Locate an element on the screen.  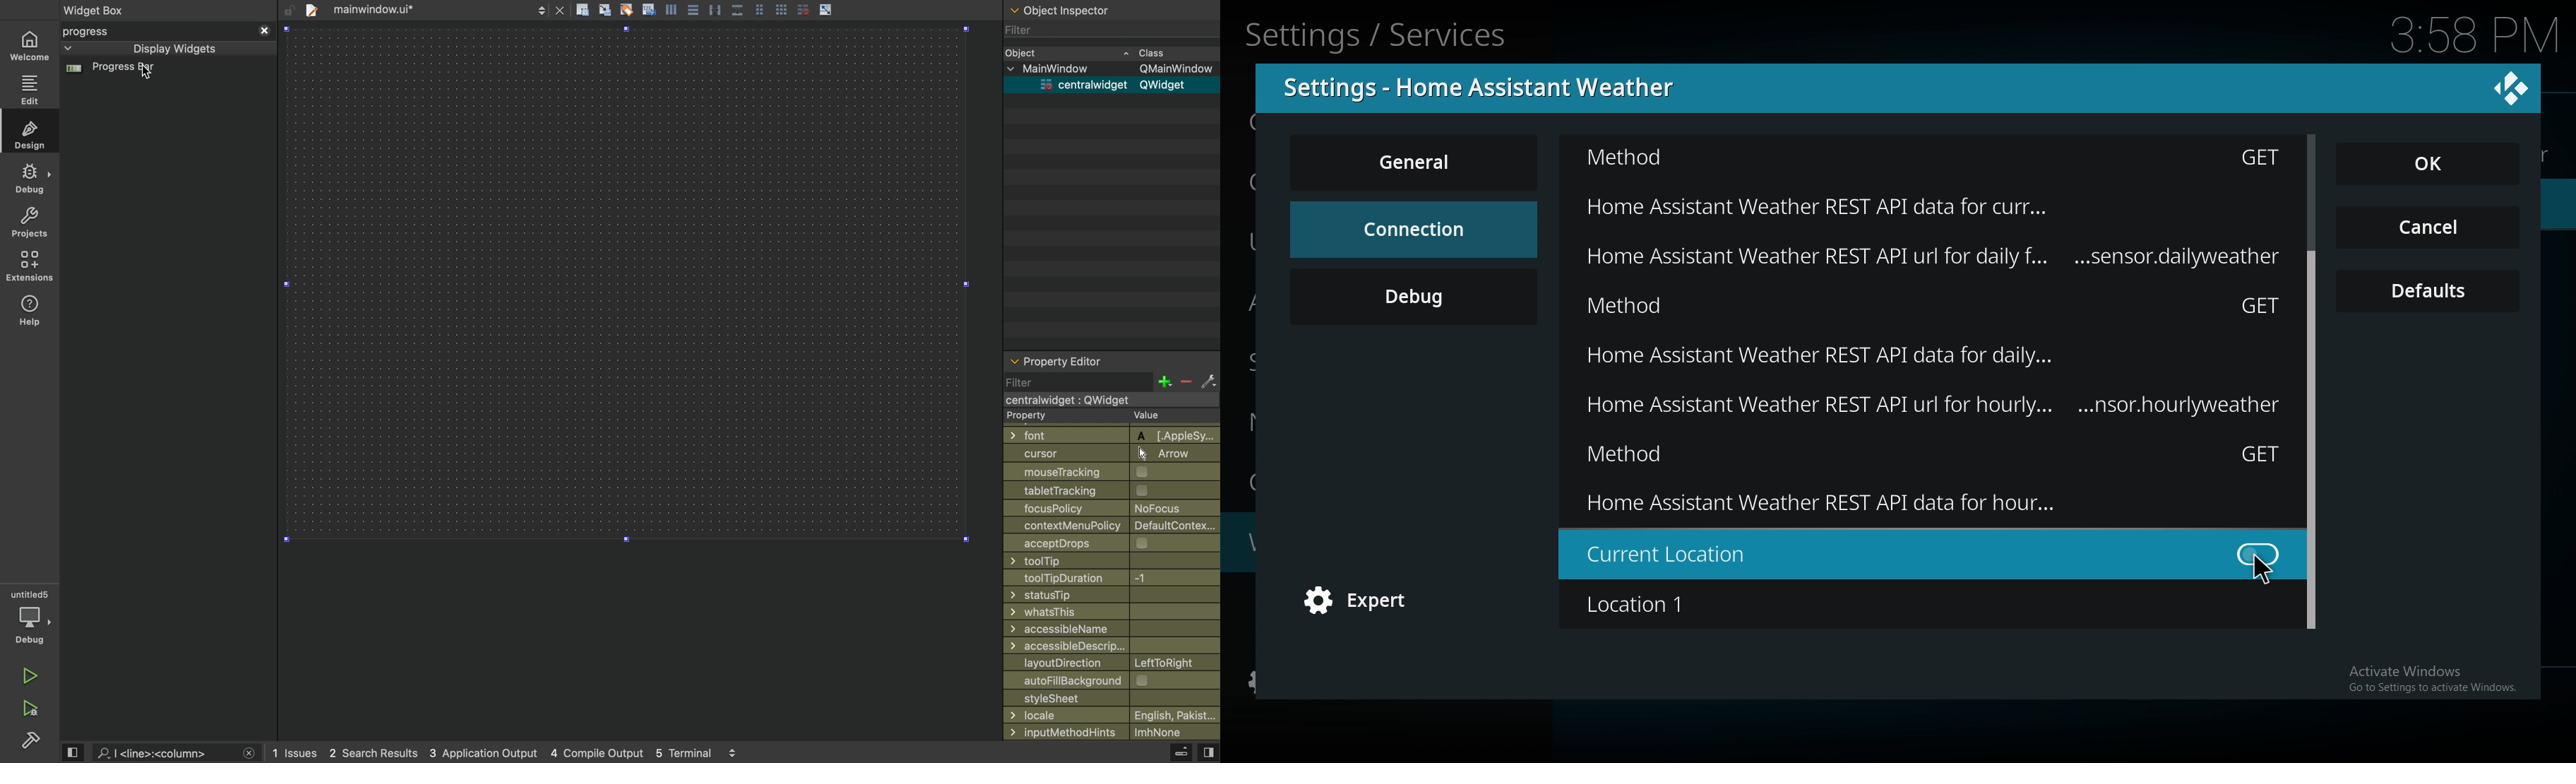
focuspolicy is located at coordinates (1103, 507).